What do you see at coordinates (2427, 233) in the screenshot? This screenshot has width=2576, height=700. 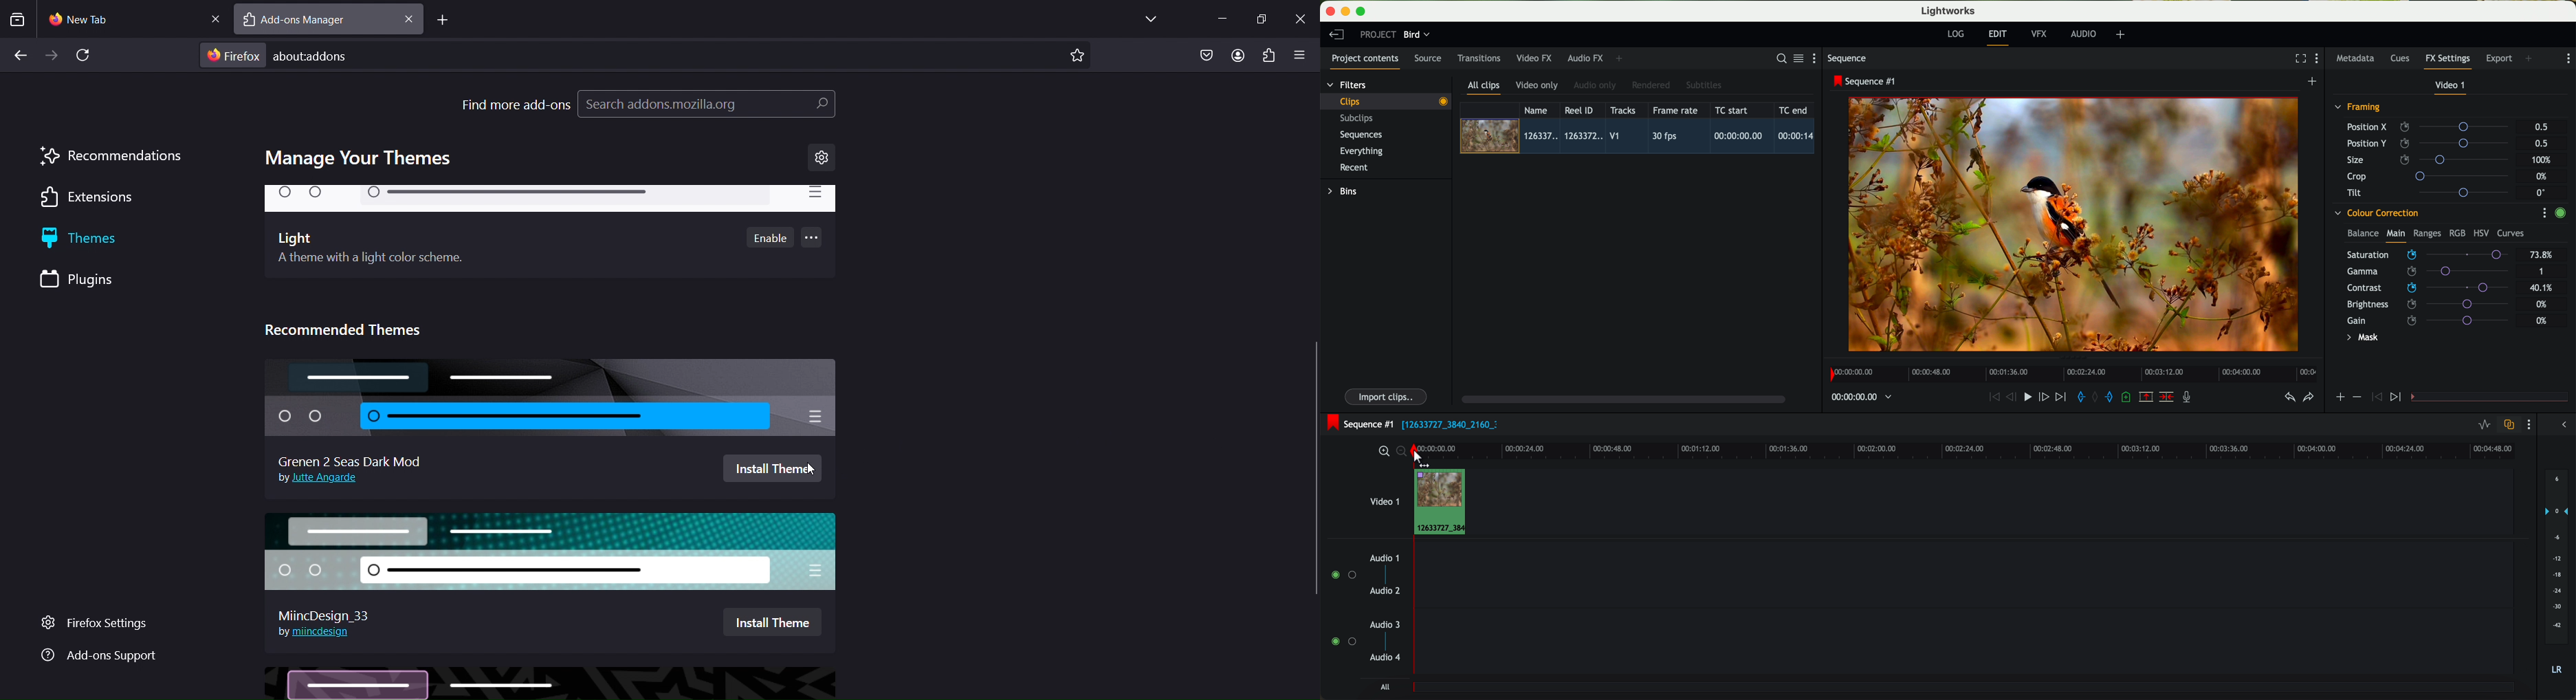 I see `ranges` at bounding box center [2427, 233].